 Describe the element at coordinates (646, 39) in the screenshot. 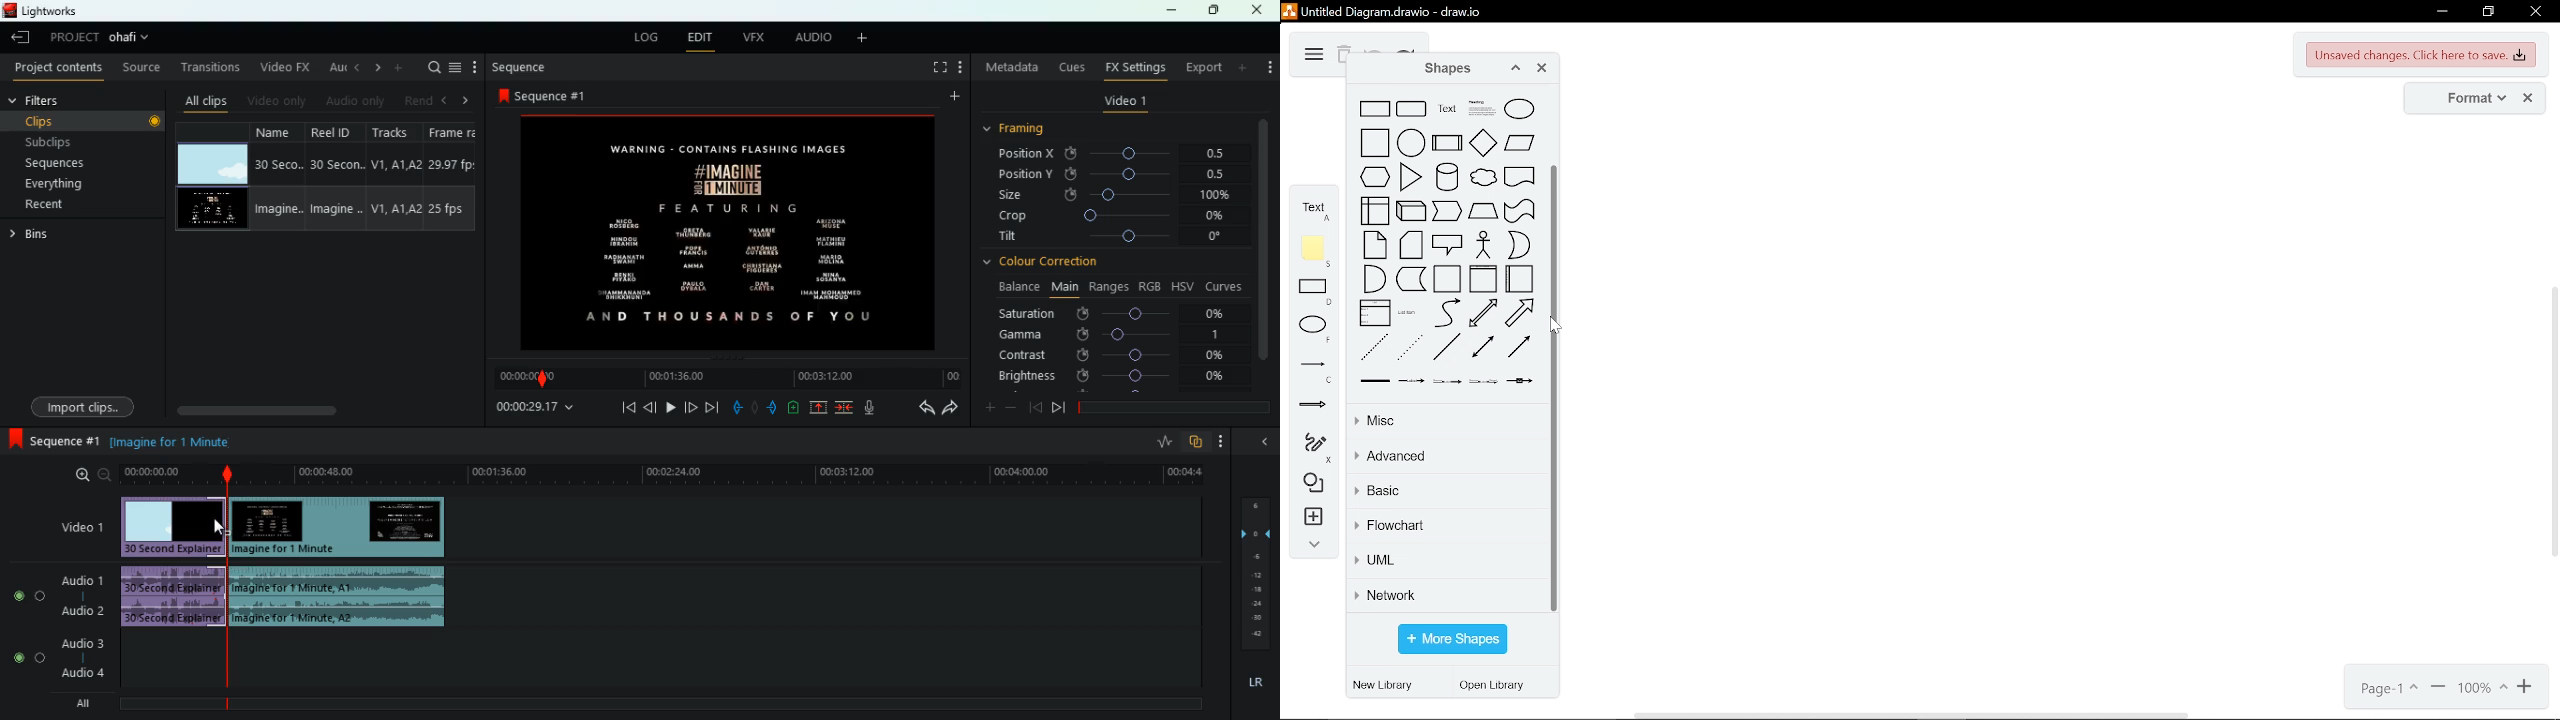

I see `log` at that location.